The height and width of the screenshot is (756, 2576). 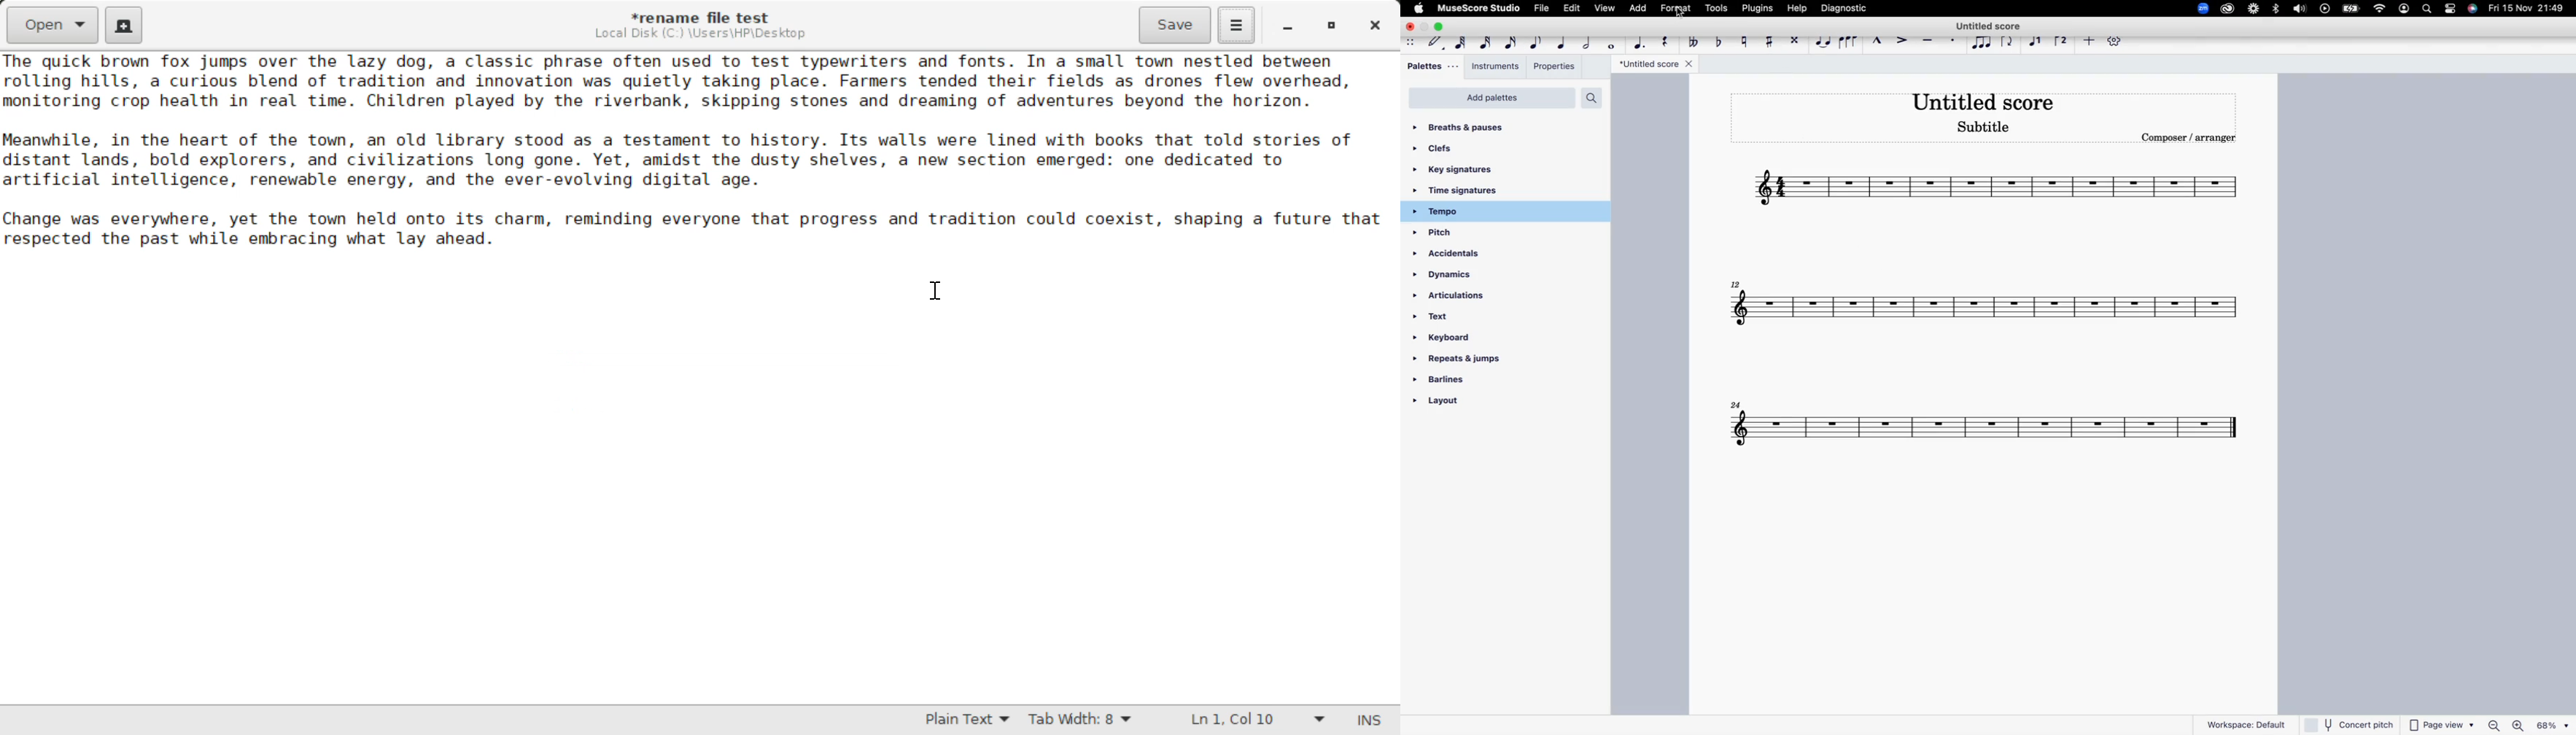 I want to click on properties, so click(x=1555, y=69).